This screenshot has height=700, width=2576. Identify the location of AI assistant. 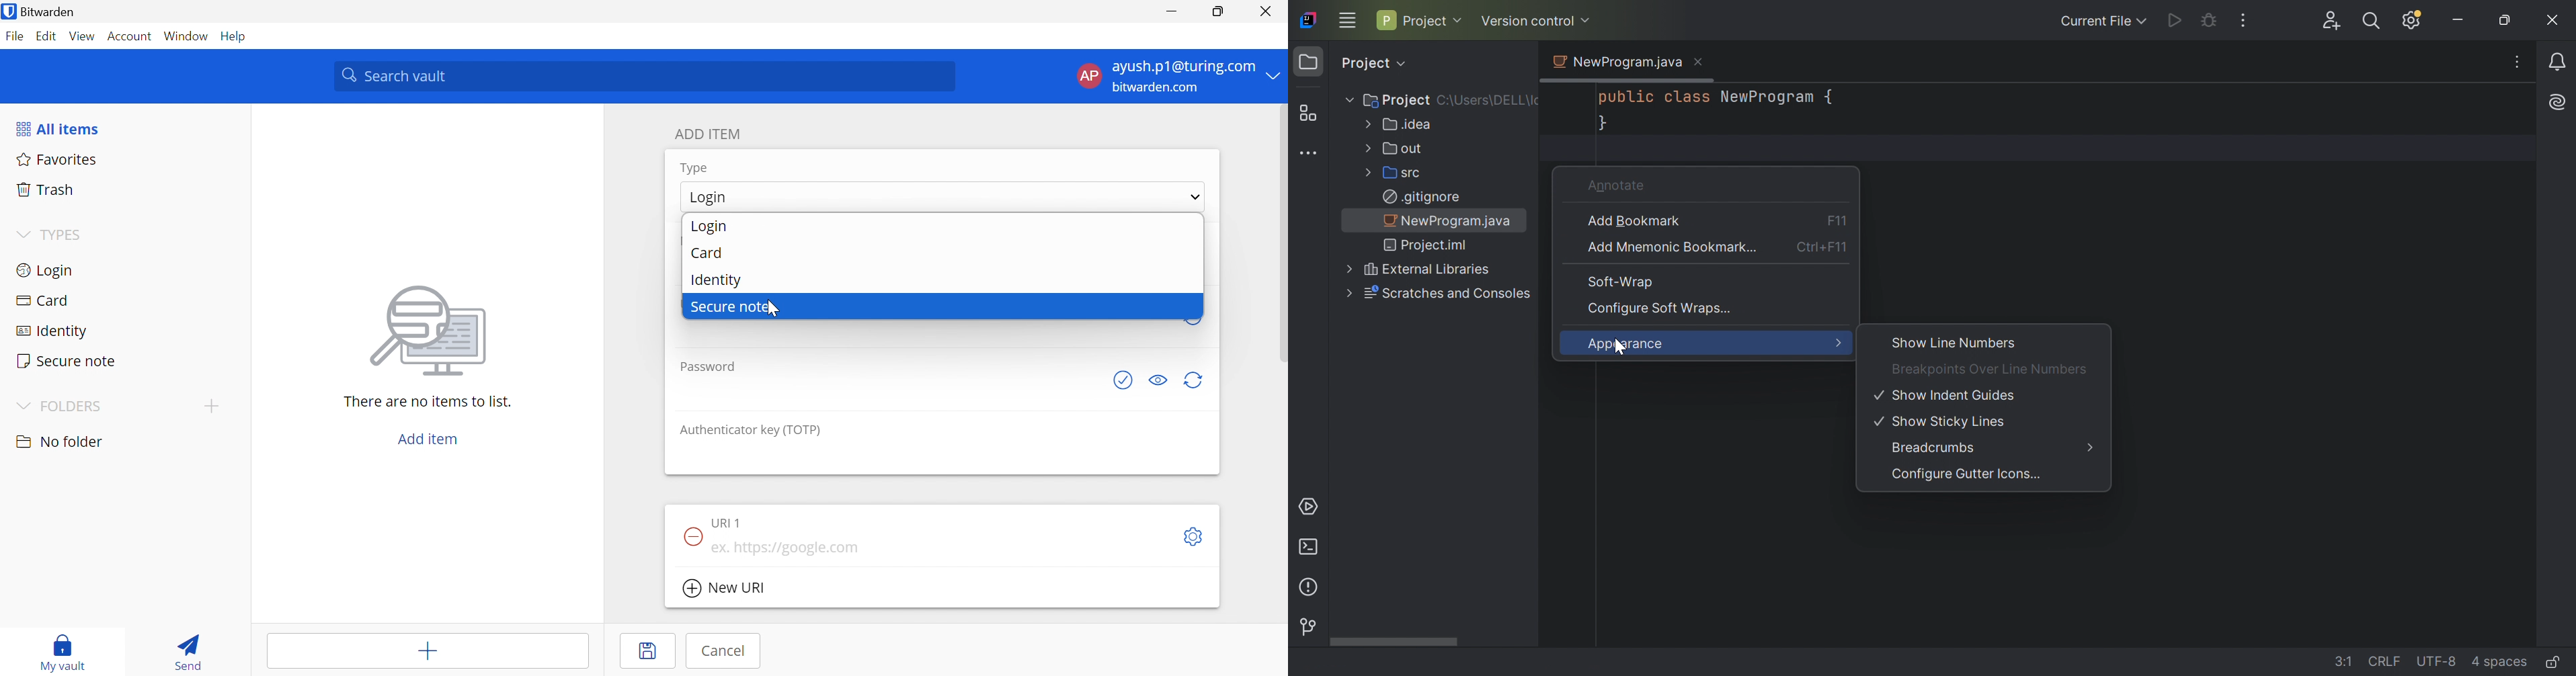
(2559, 103).